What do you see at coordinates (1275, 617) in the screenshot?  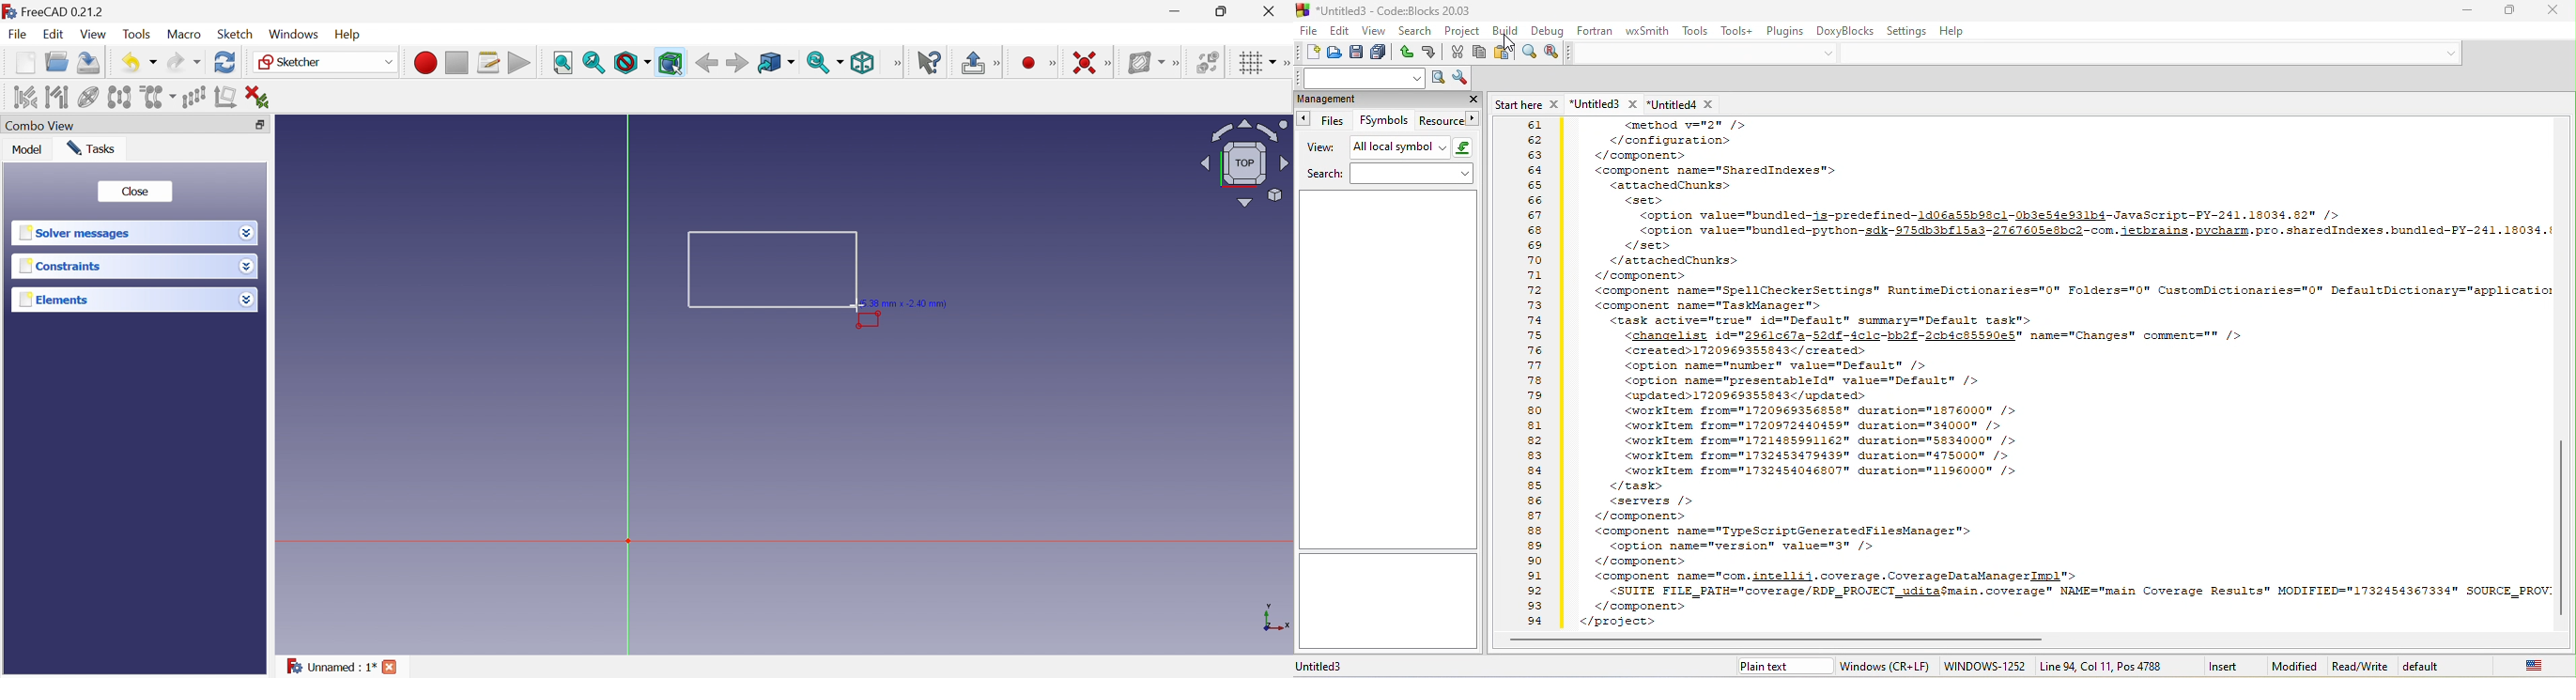 I see `x, y axis` at bounding box center [1275, 617].